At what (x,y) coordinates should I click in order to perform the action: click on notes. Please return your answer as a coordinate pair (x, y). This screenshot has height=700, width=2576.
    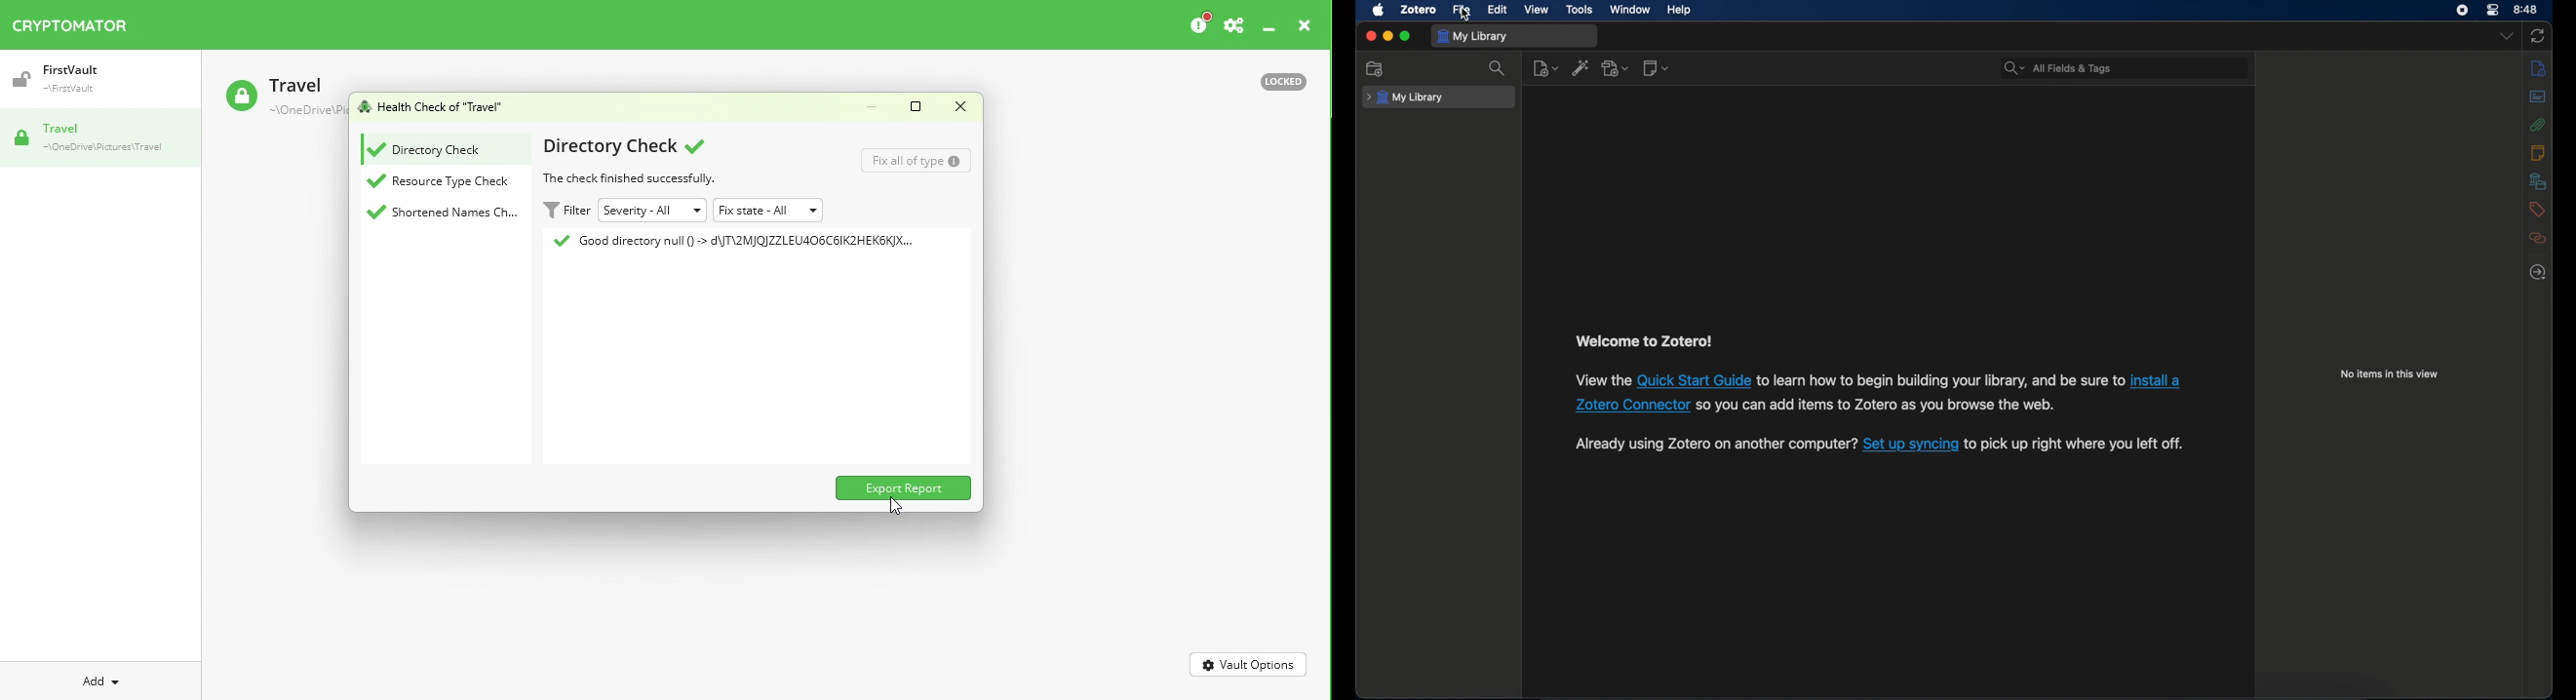
    Looking at the image, I should click on (2538, 152).